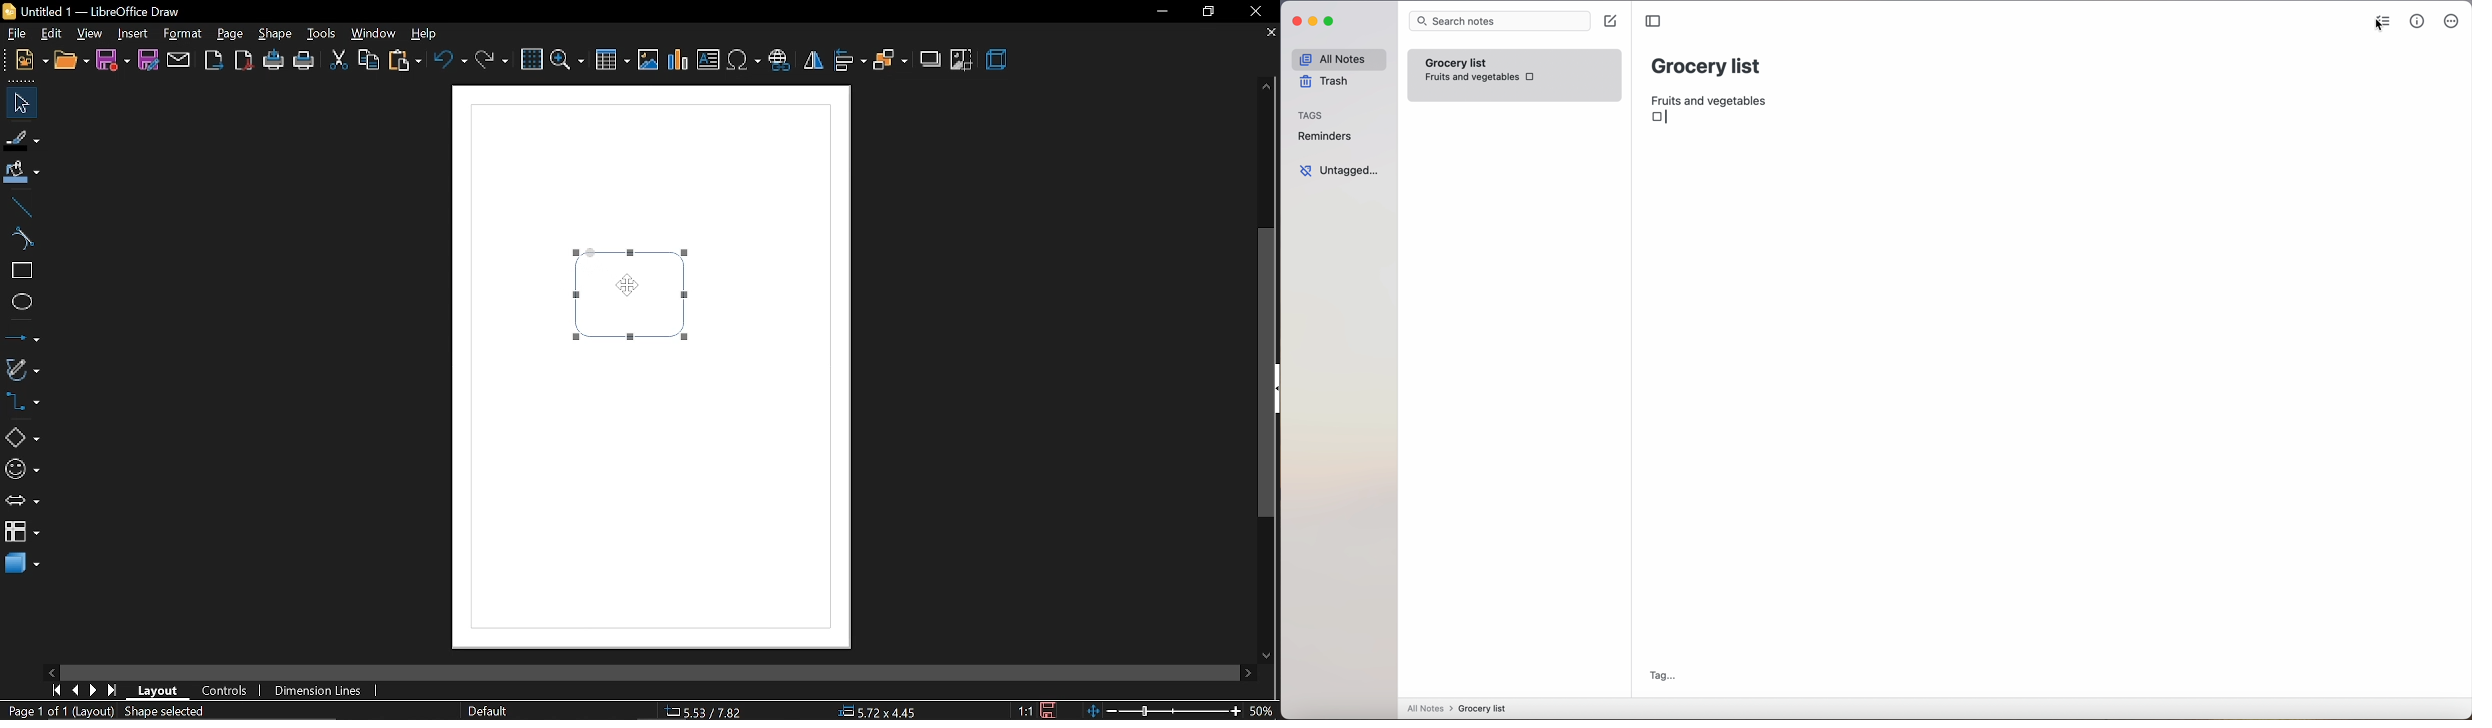 This screenshot has width=2492, height=728. Describe the element at coordinates (452, 64) in the screenshot. I see `undo` at that location.